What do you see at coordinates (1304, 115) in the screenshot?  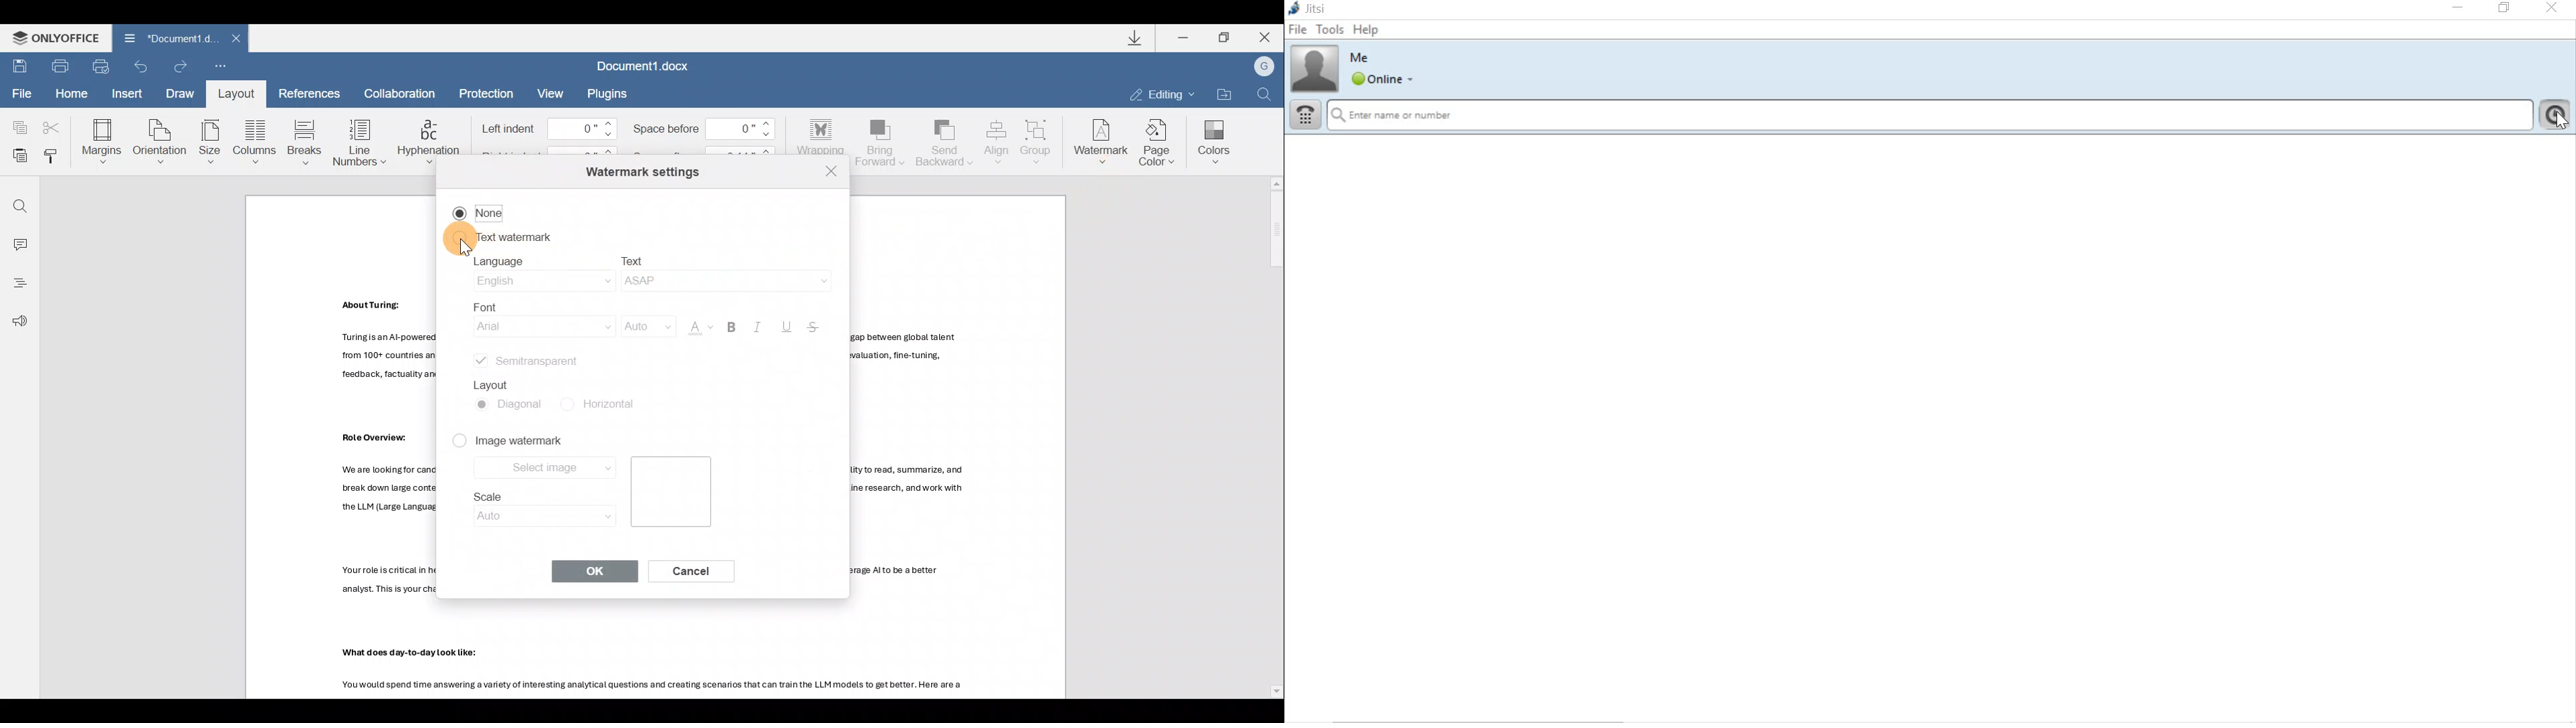 I see `dial pad` at bounding box center [1304, 115].